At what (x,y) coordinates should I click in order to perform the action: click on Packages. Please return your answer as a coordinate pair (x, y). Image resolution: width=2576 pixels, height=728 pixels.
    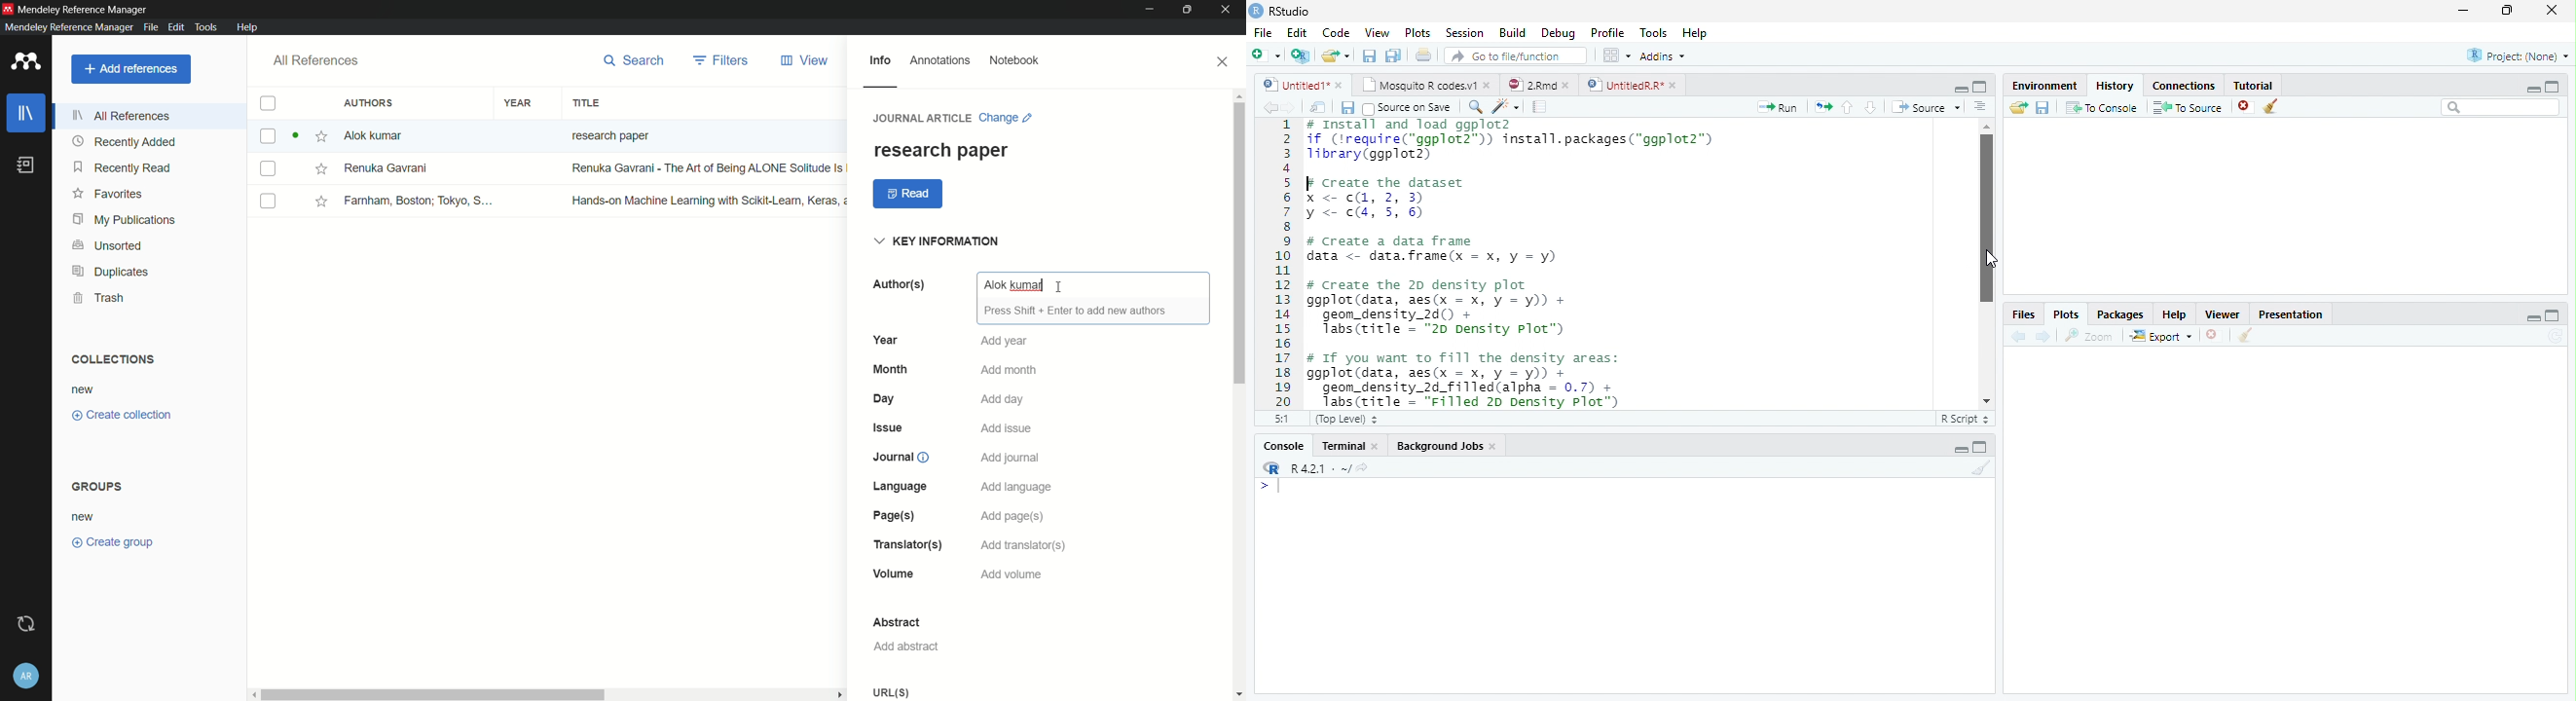
    Looking at the image, I should click on (2119, 316).